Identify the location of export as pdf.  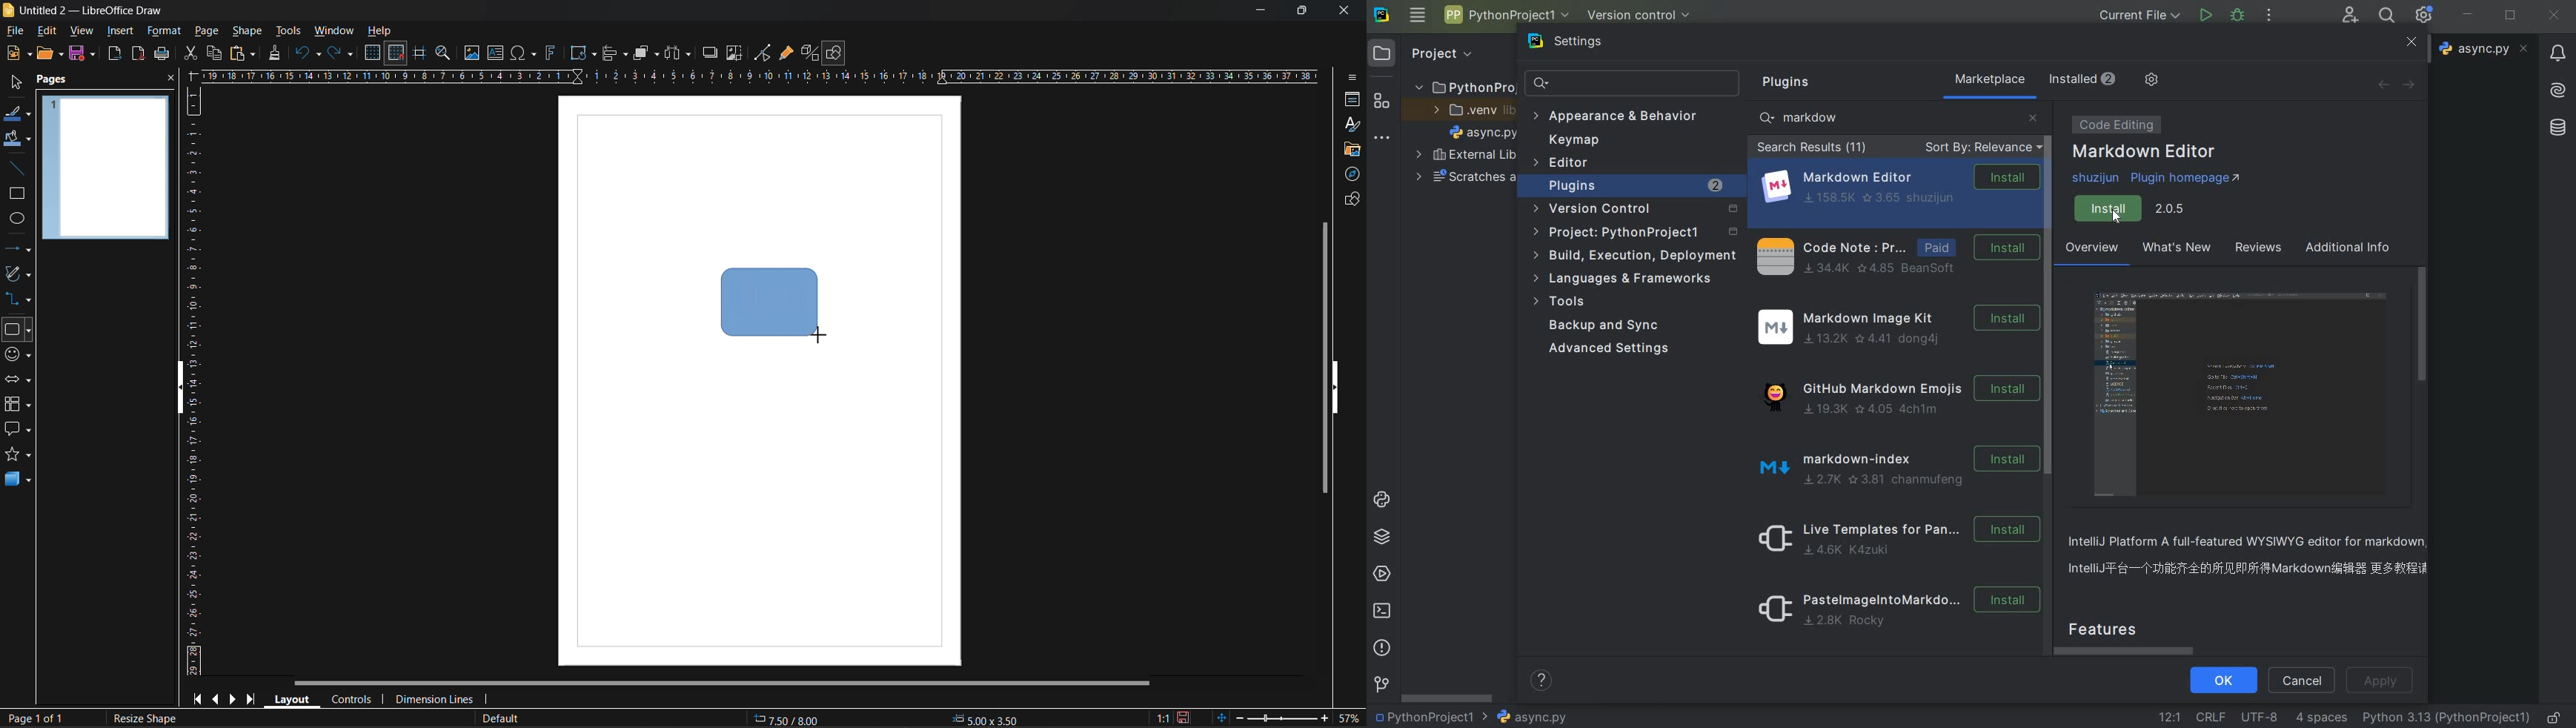
(137, 53).